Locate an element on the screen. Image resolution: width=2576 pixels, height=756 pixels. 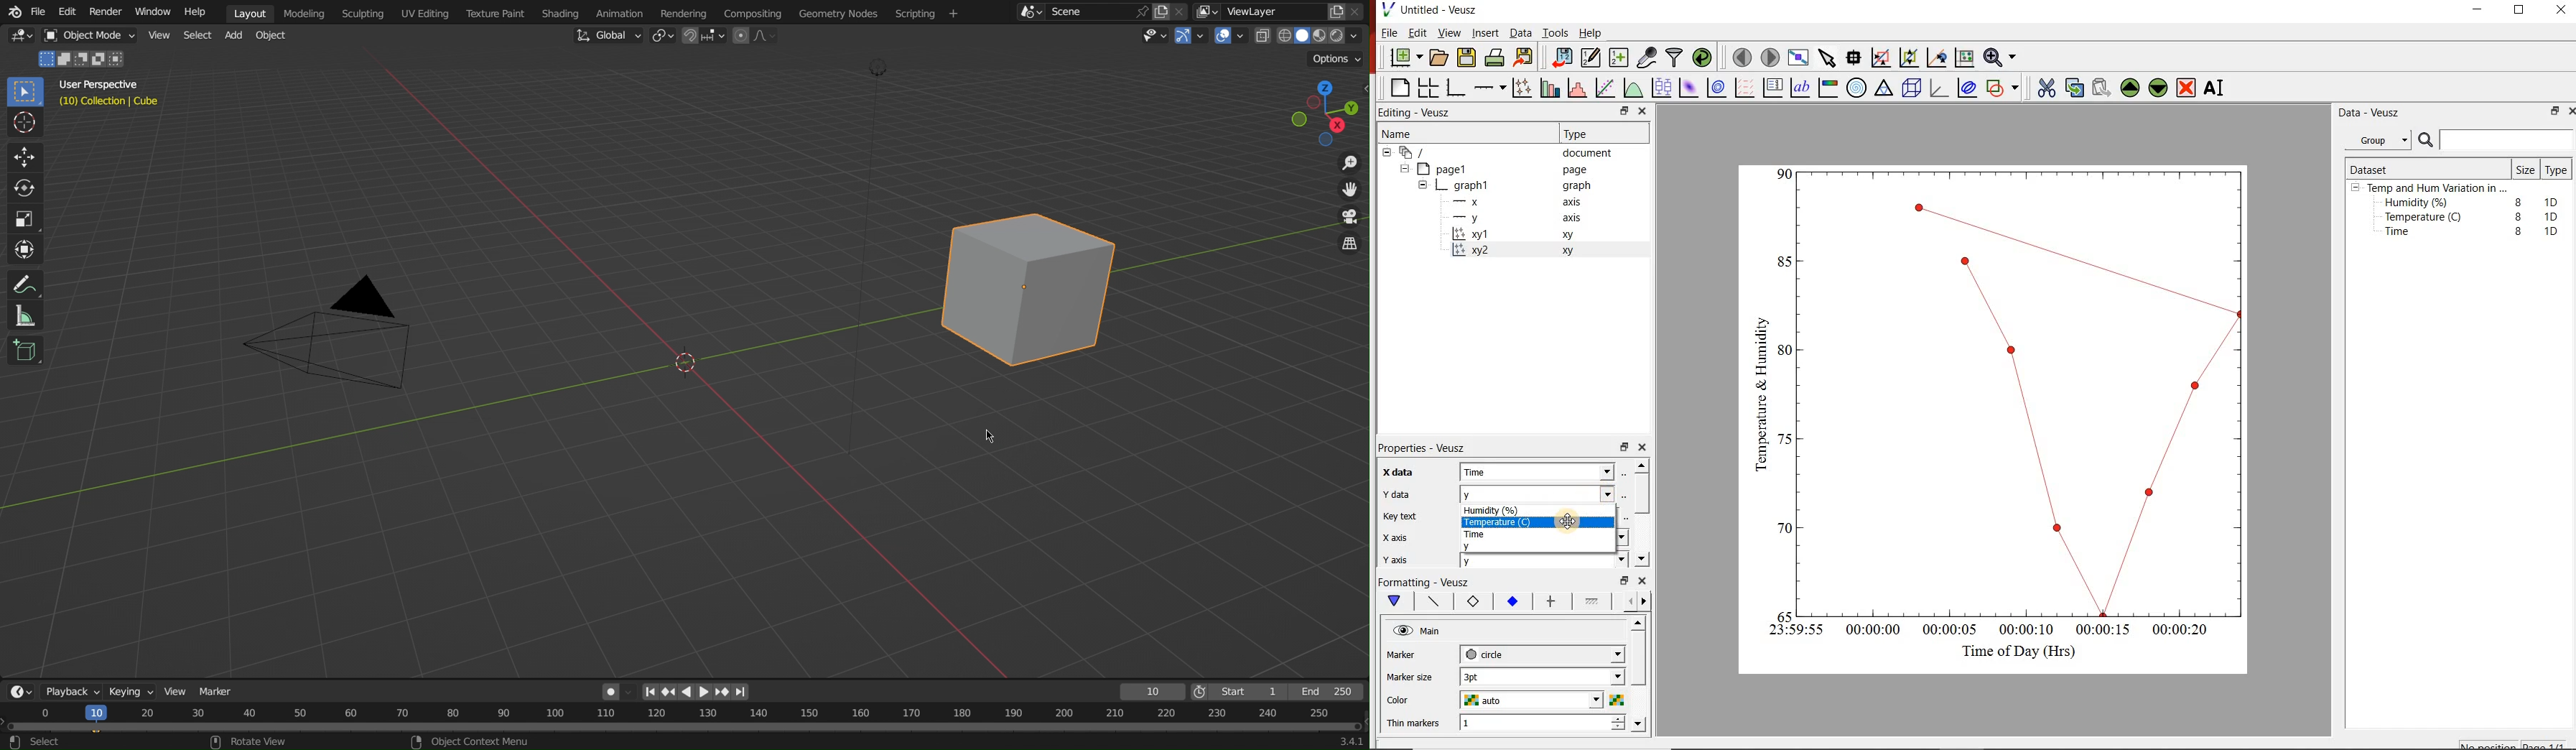
reload linked datasets is located at coordinates (1702, 58).